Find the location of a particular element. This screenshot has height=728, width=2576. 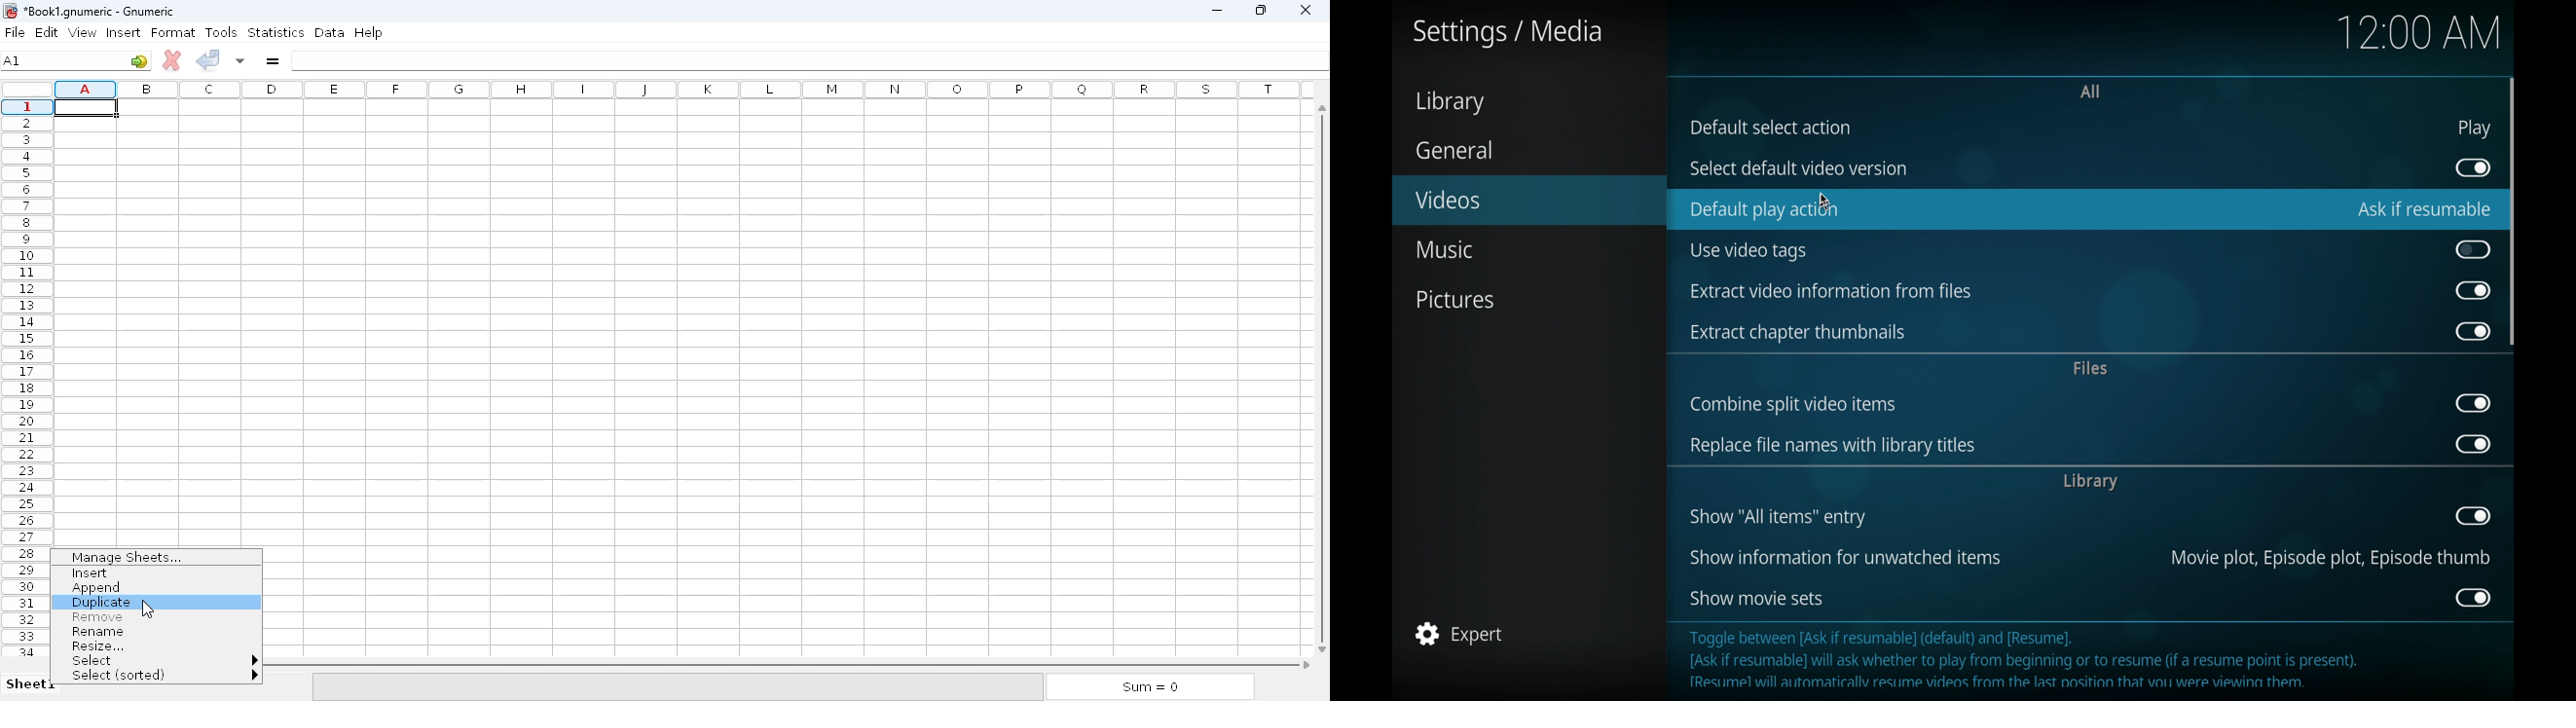

replace file names with library titles is located at coordinates (1832, 447).